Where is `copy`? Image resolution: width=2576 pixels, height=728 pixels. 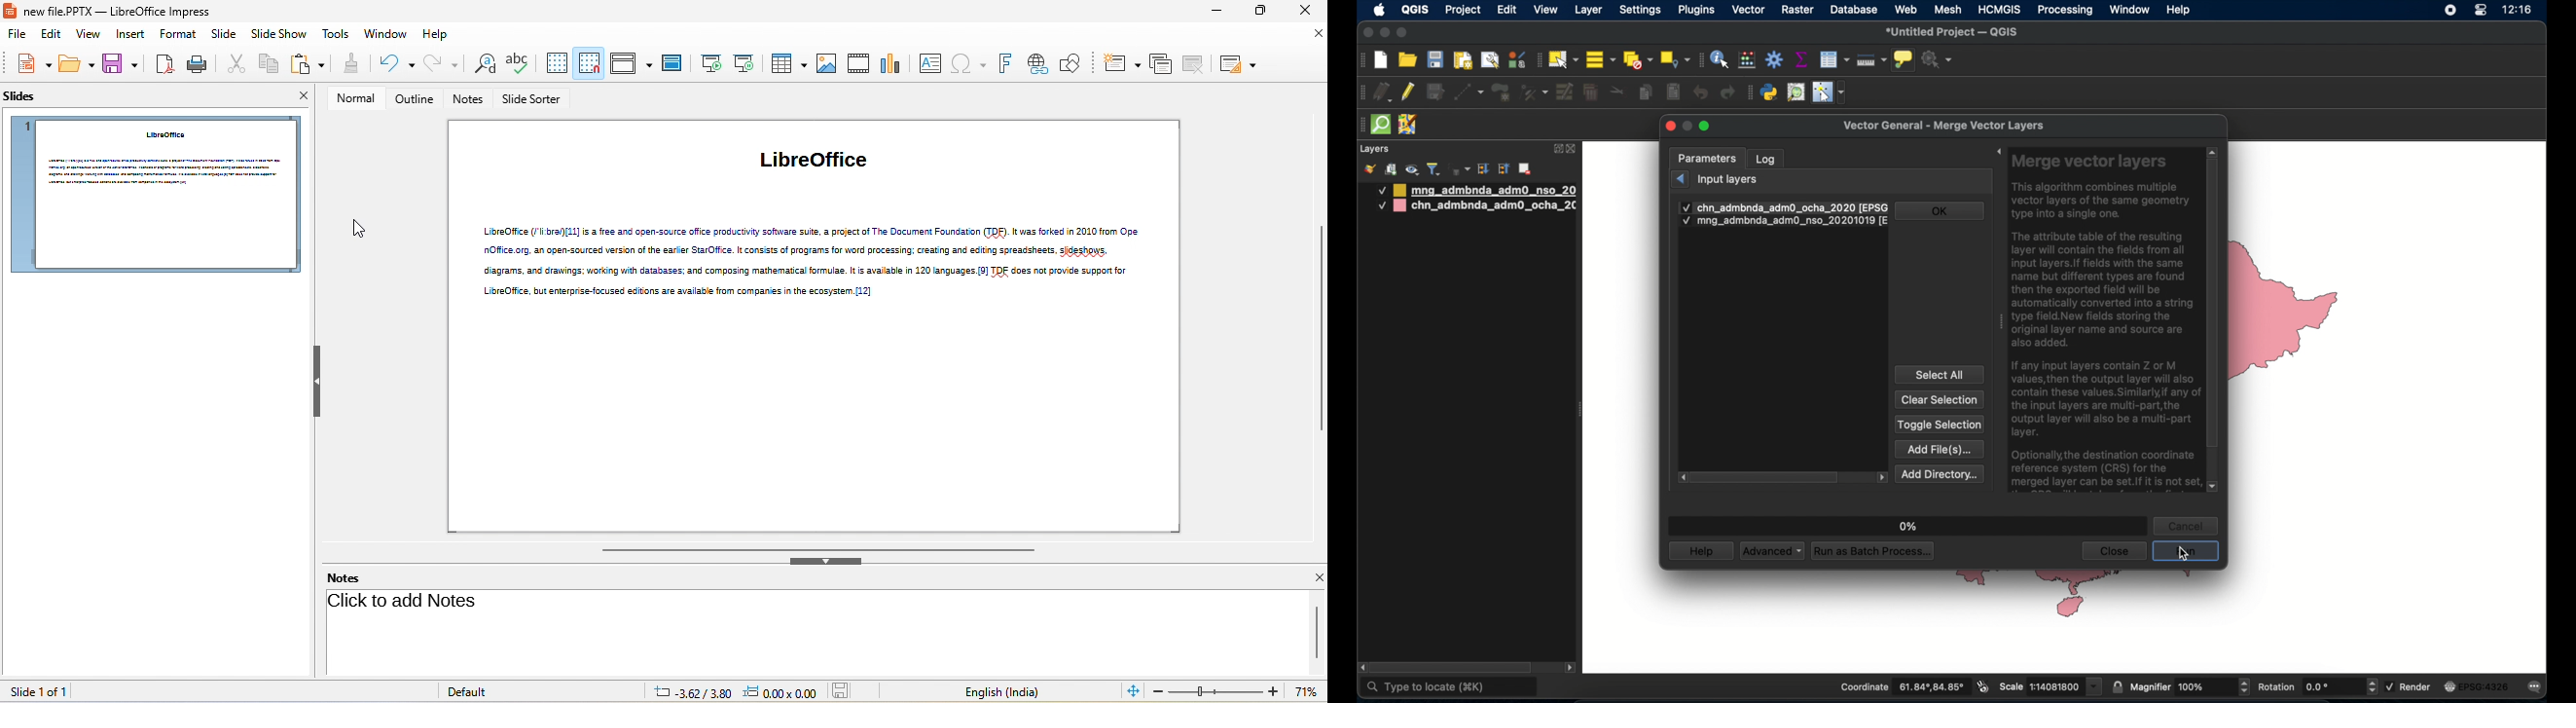
copy is located at coordinates (266, 62).